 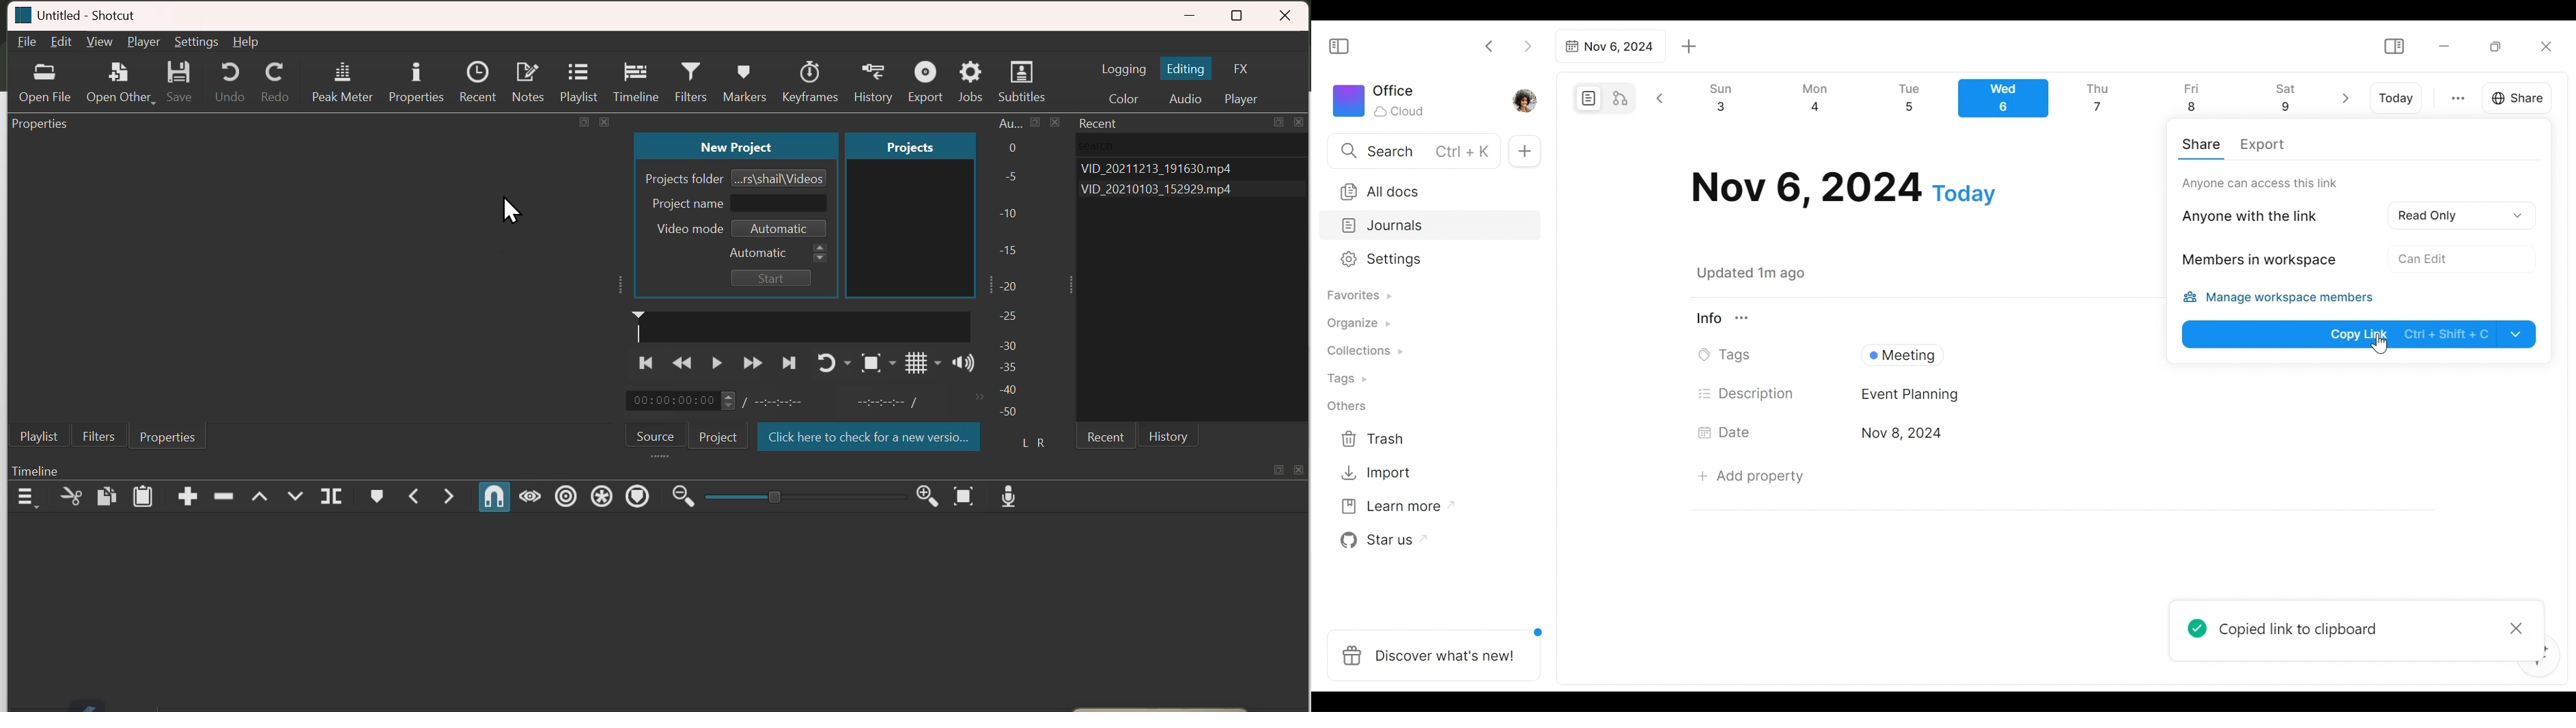 I want to click on Editing, so click(x=1188, y=68).